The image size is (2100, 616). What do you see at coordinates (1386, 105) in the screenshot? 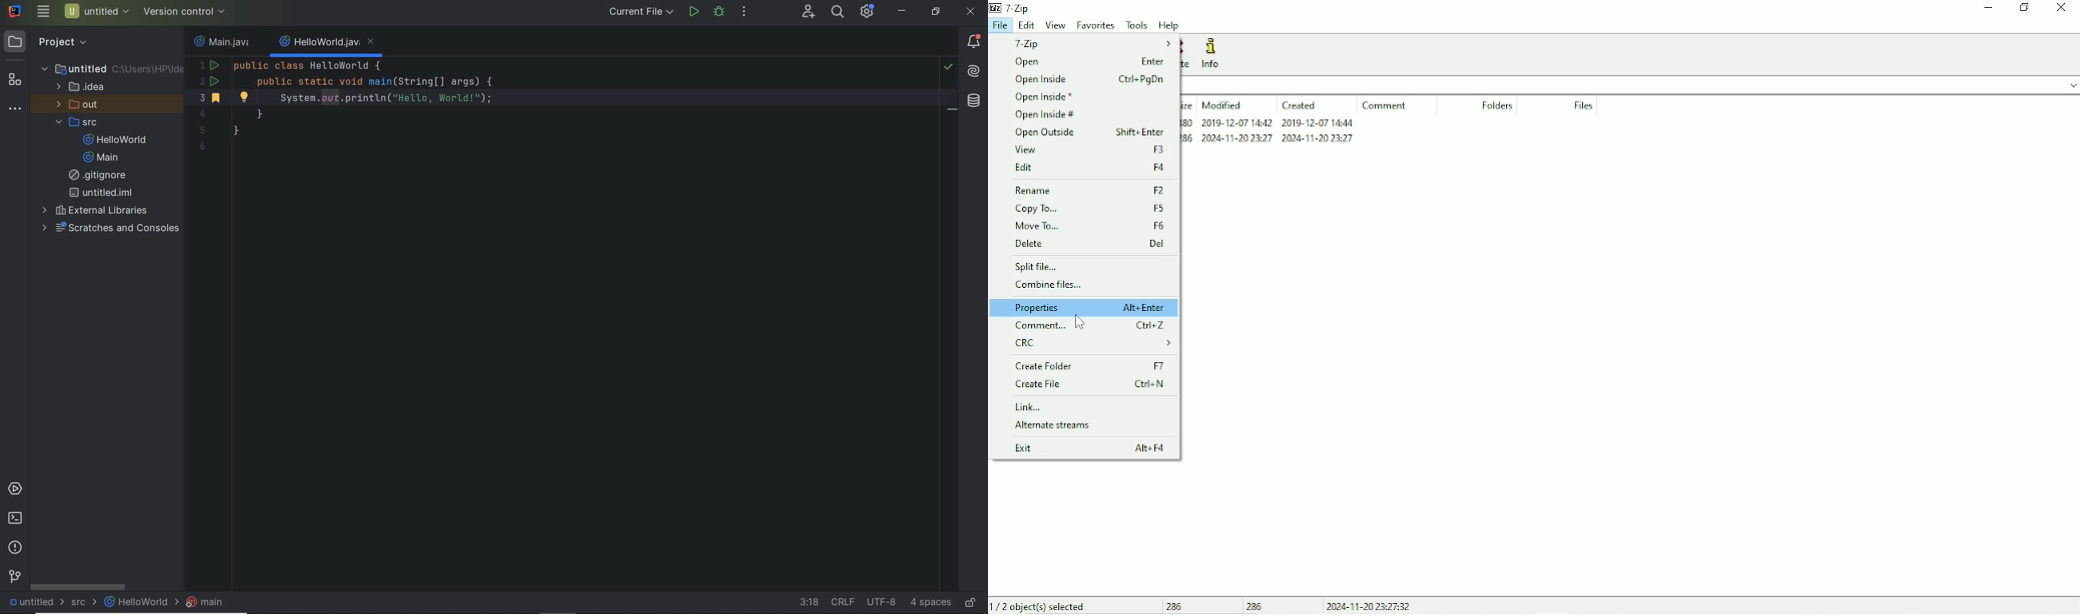
I see `Comment` at bounding box center [1386, 105].